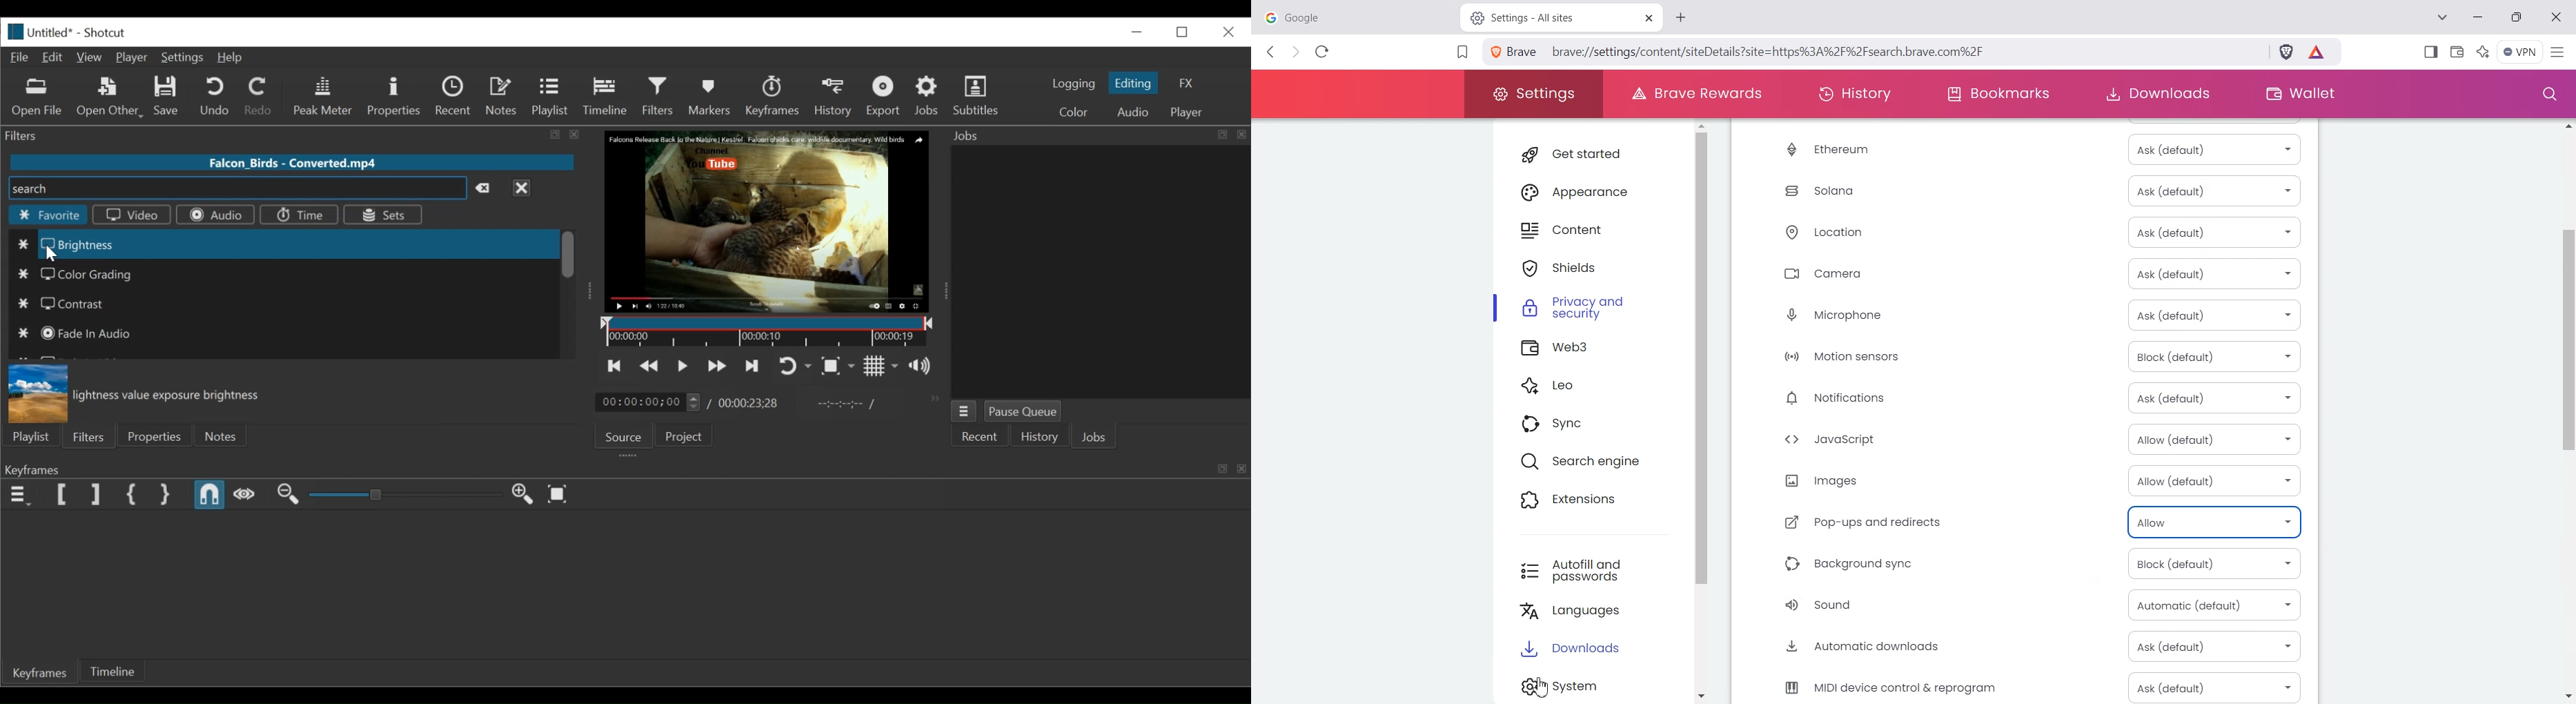  What do you see at coordinates (2457, 50) in the screenshot?
I see `Wallet` at bounding box center [2457, 50].